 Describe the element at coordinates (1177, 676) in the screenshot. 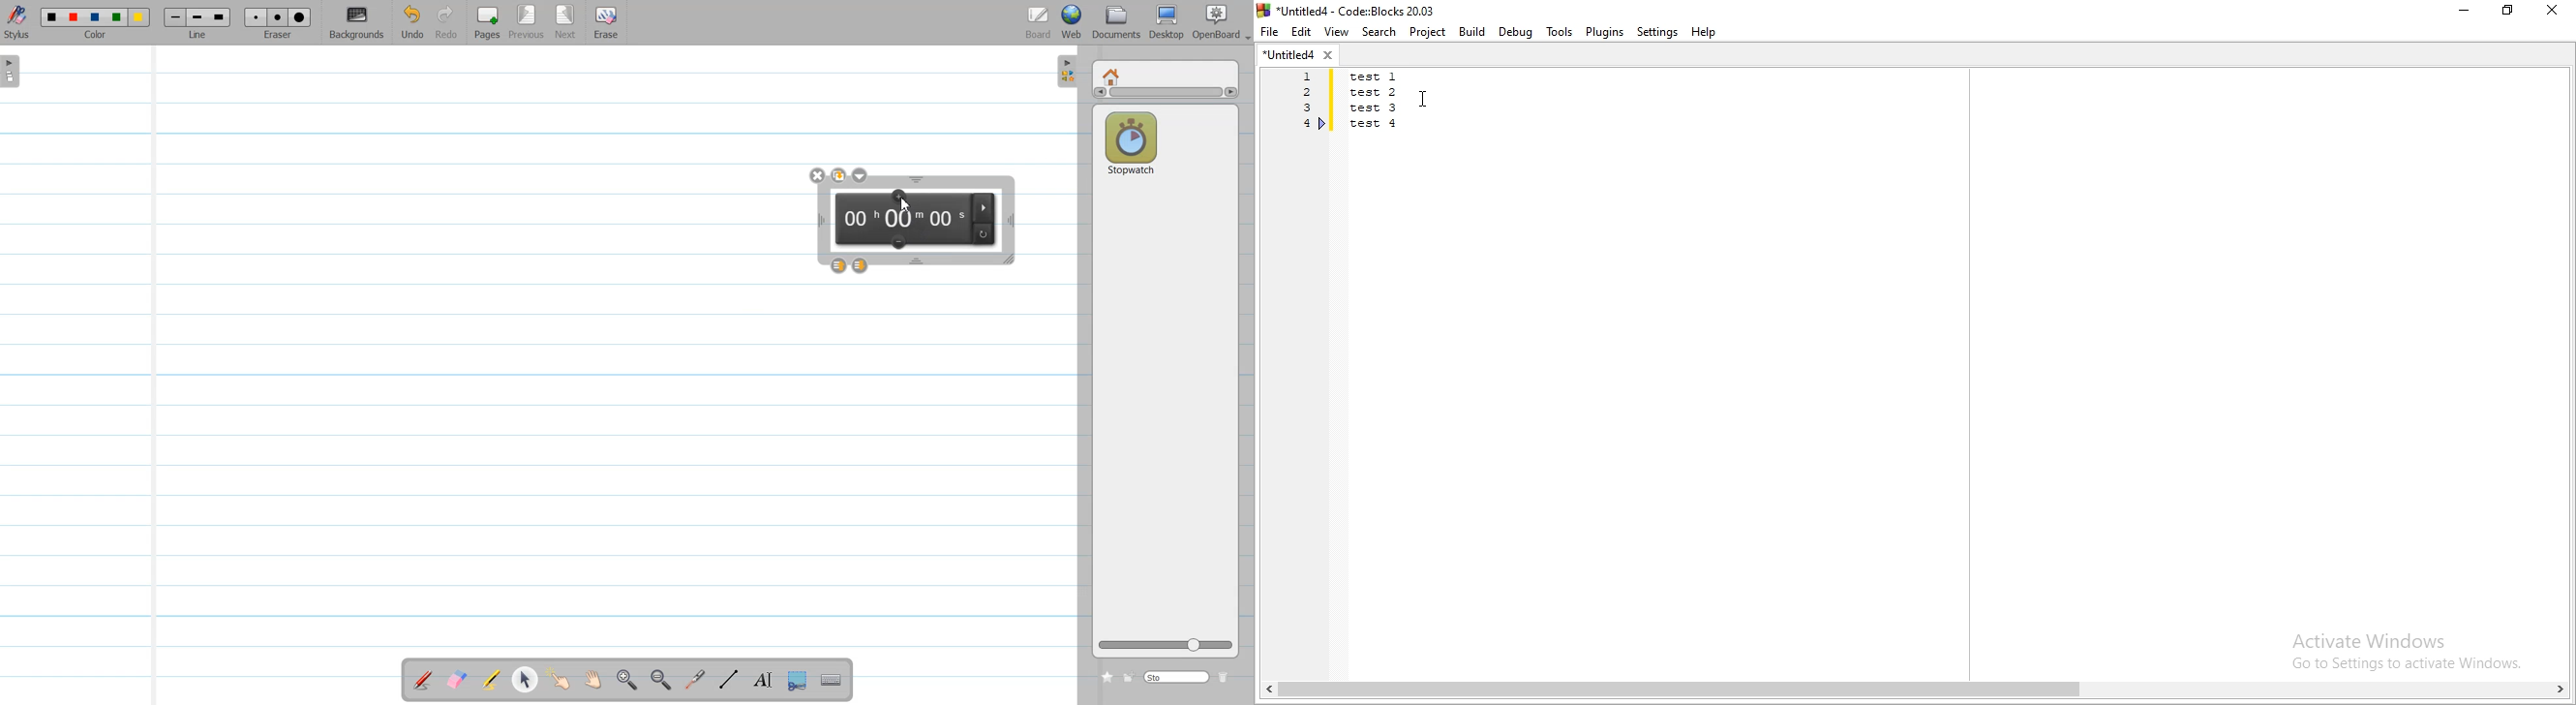

I see `Search bar` at that location.